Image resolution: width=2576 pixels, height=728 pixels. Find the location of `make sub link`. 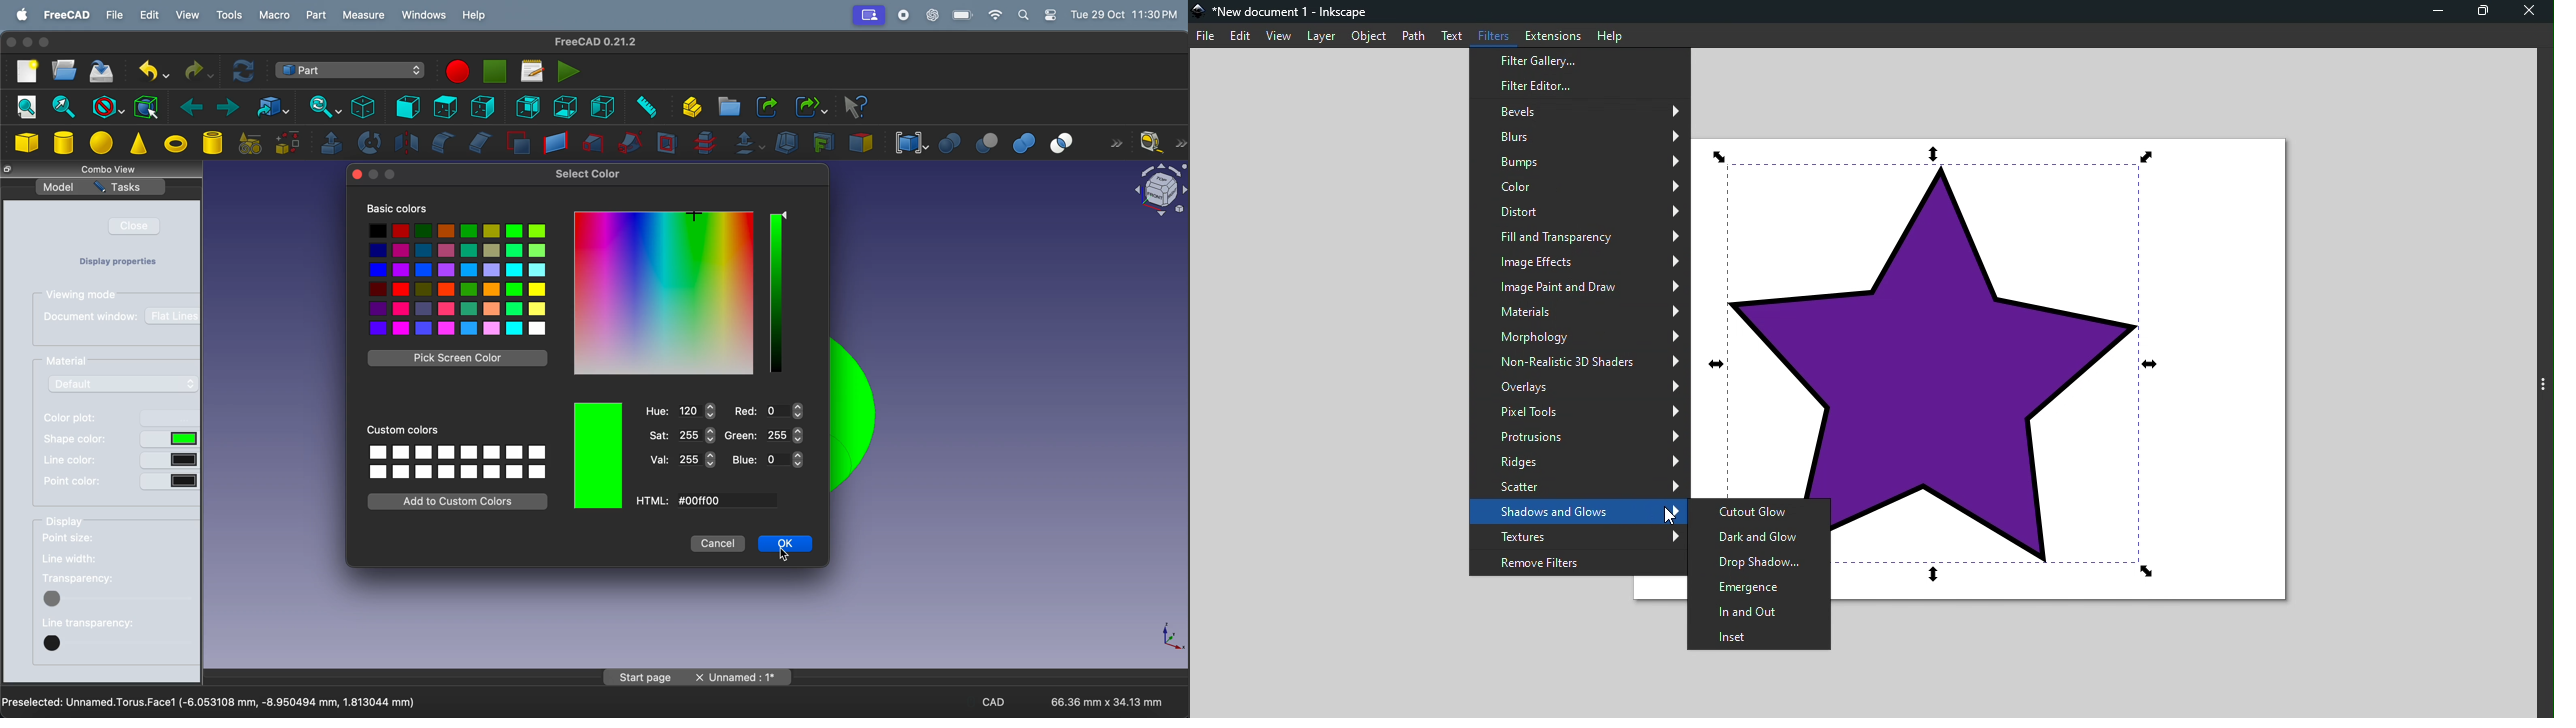

make sub link is located at coordinates (810, 107).